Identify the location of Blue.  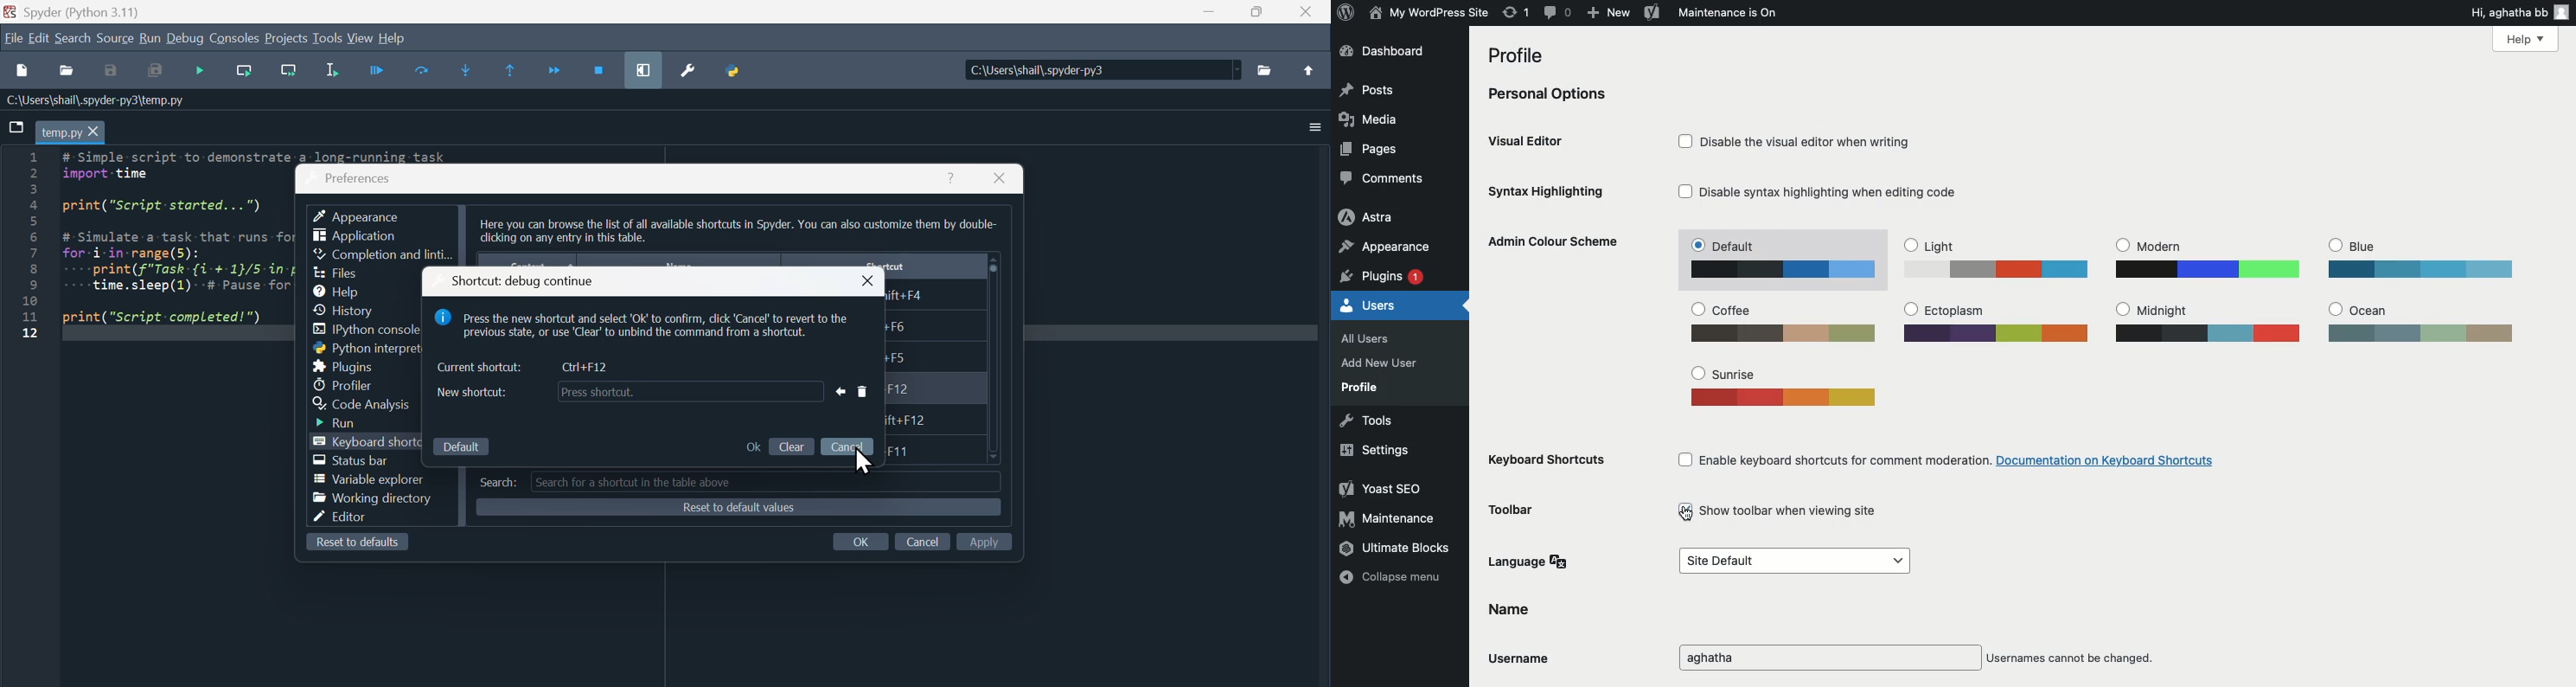
(2422, 258).